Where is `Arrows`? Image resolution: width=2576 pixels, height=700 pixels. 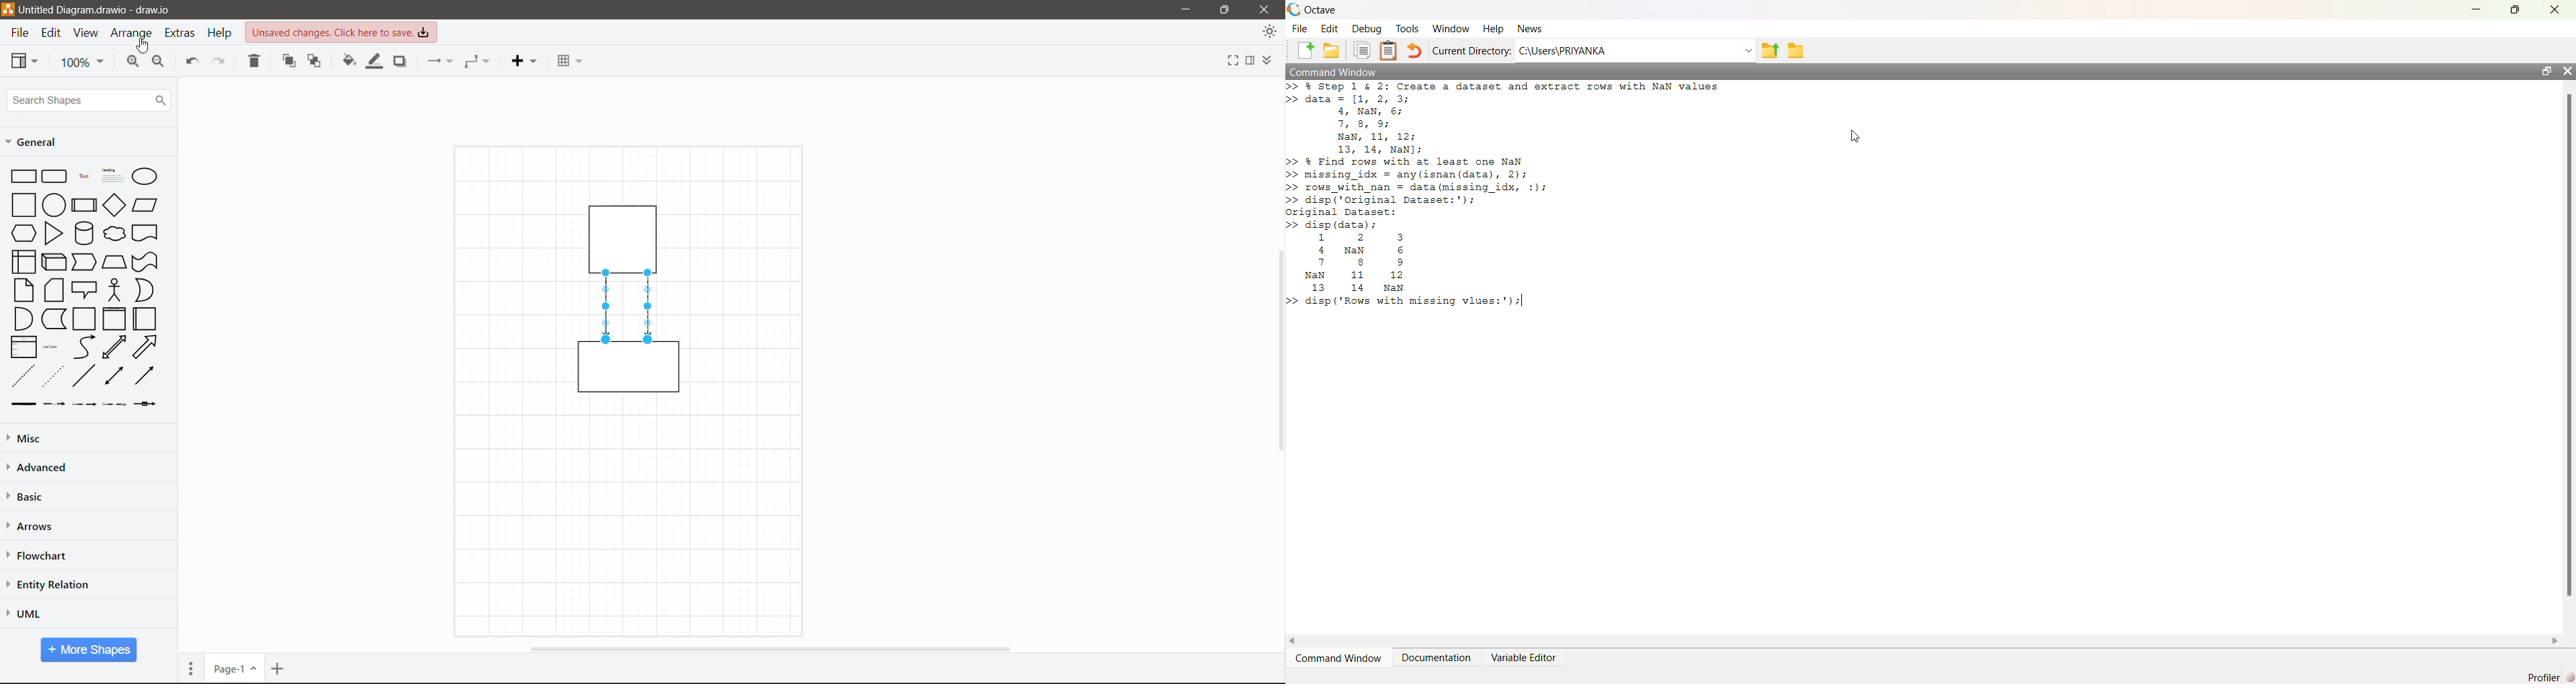
Arrows is located at coordinates (33, 527).